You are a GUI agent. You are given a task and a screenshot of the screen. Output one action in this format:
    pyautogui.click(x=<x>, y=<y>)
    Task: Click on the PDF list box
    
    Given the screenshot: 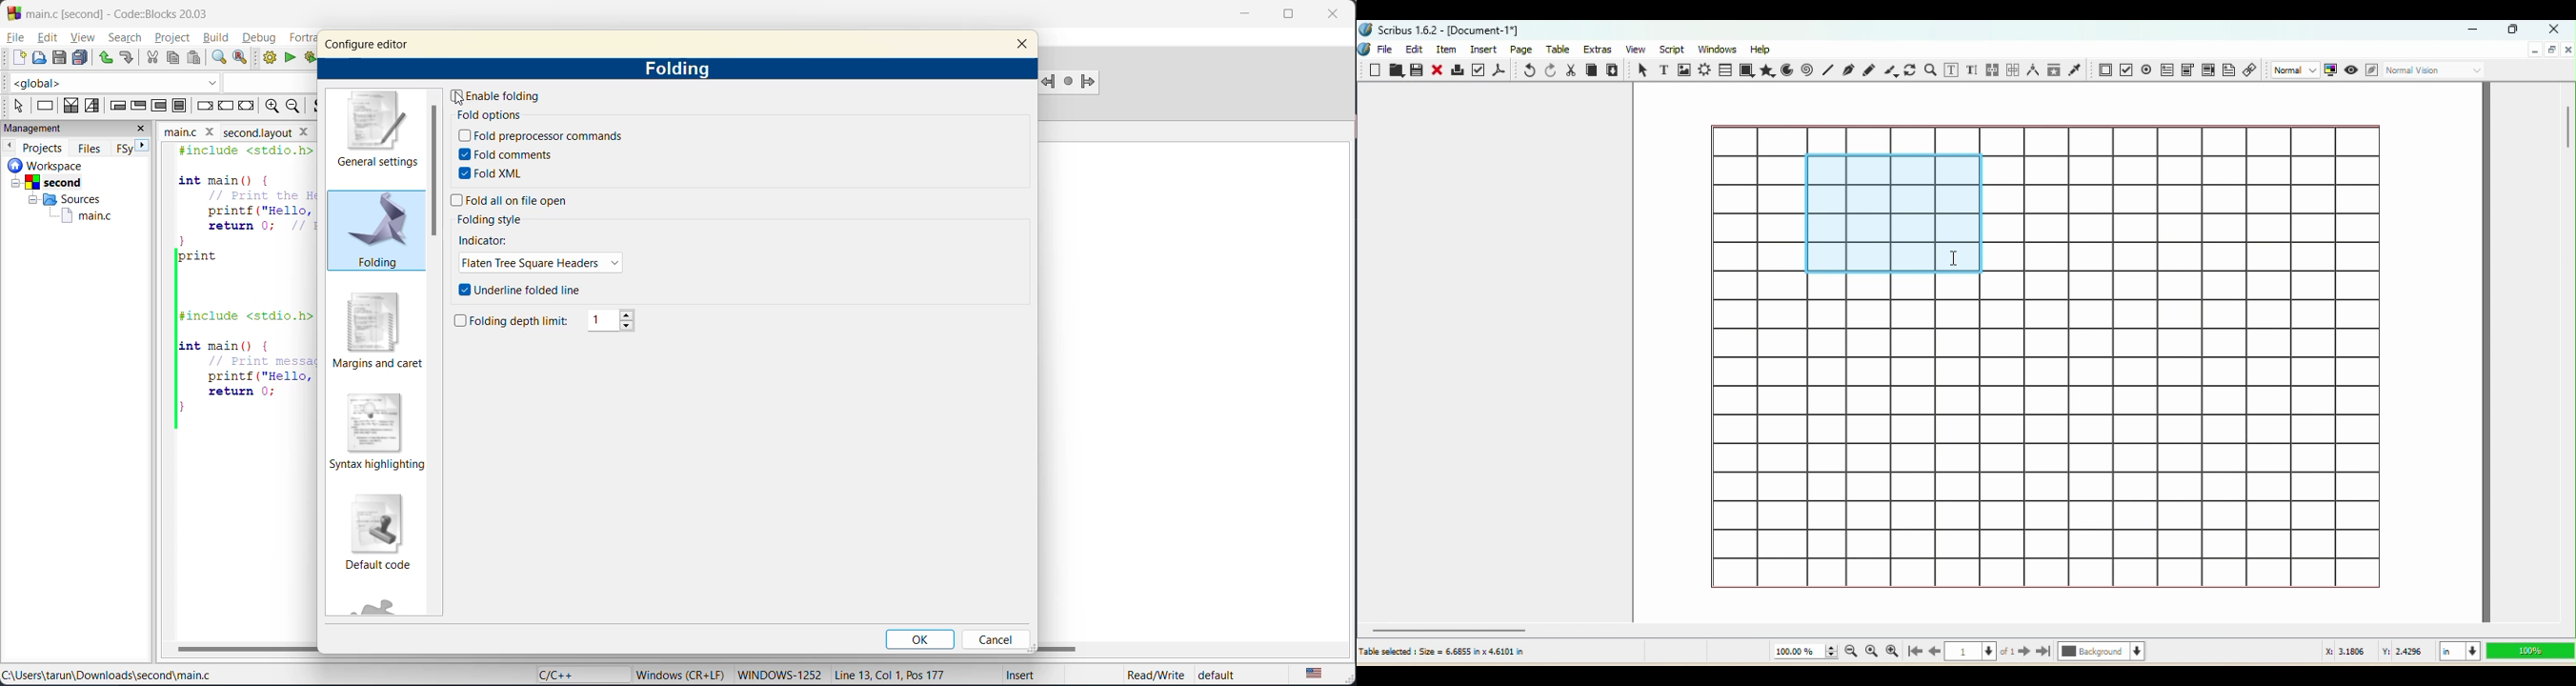 What is the action you would take?
    pyautogui.click(x=2207, y=71)
    